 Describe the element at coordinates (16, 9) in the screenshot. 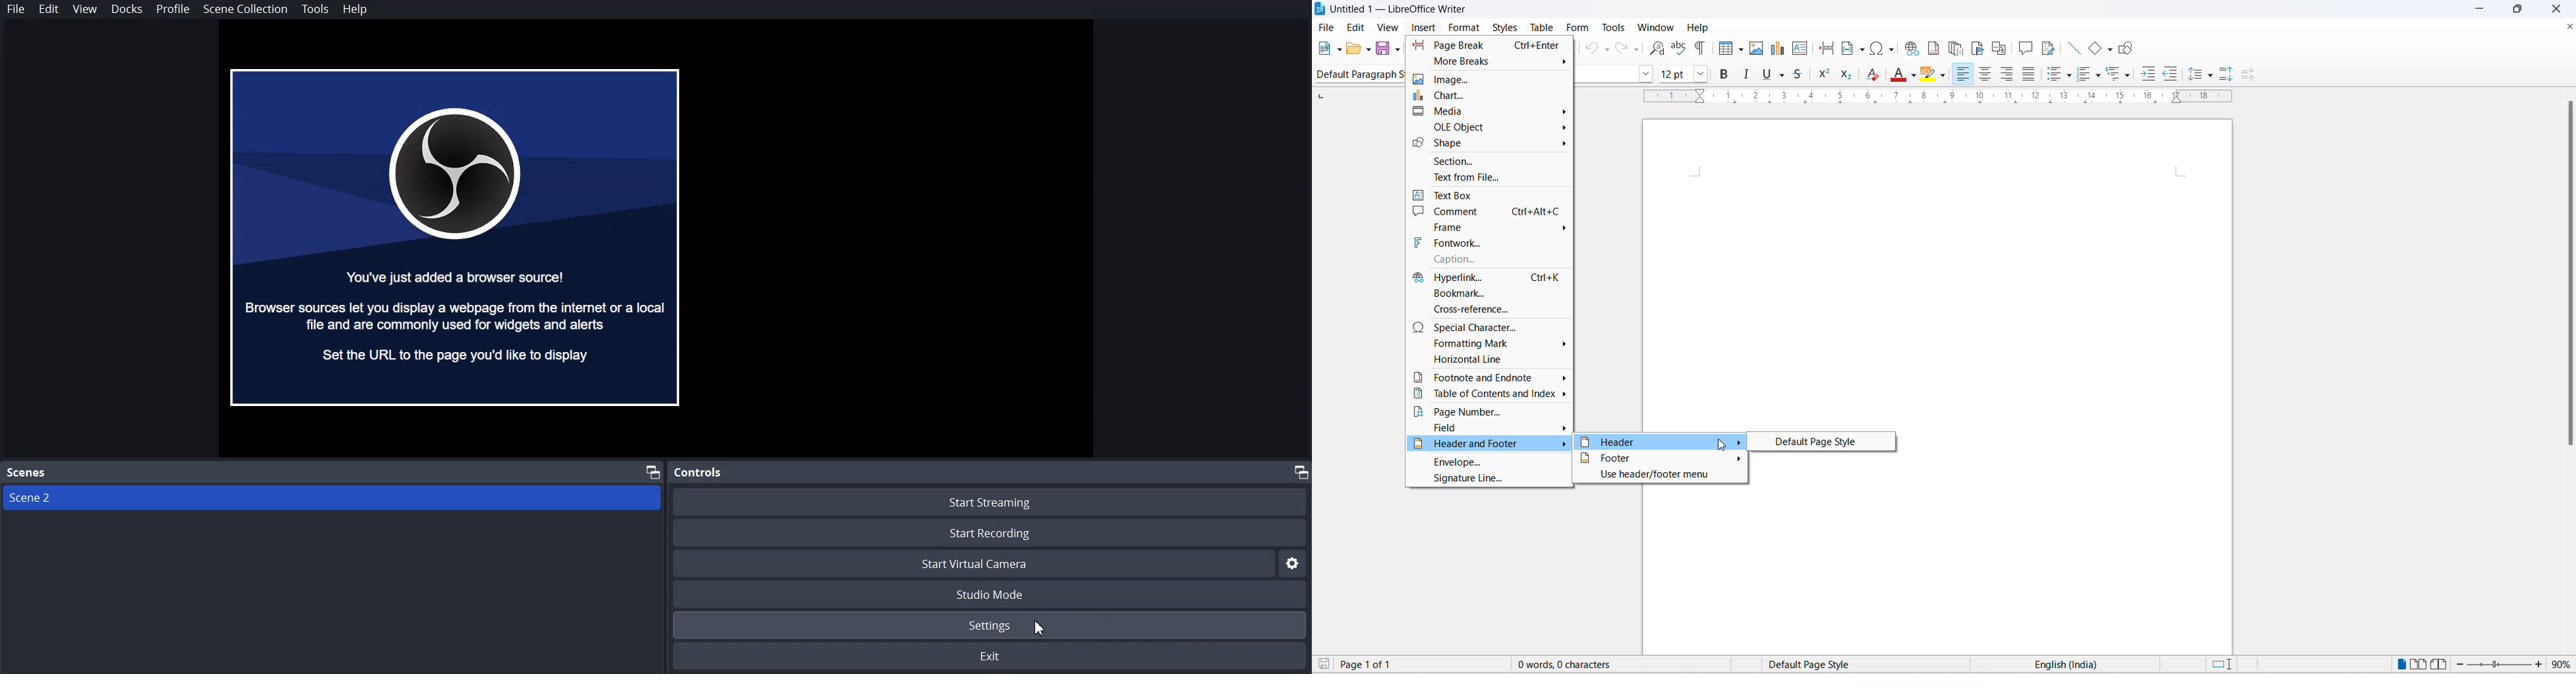

I see `File` at that location.